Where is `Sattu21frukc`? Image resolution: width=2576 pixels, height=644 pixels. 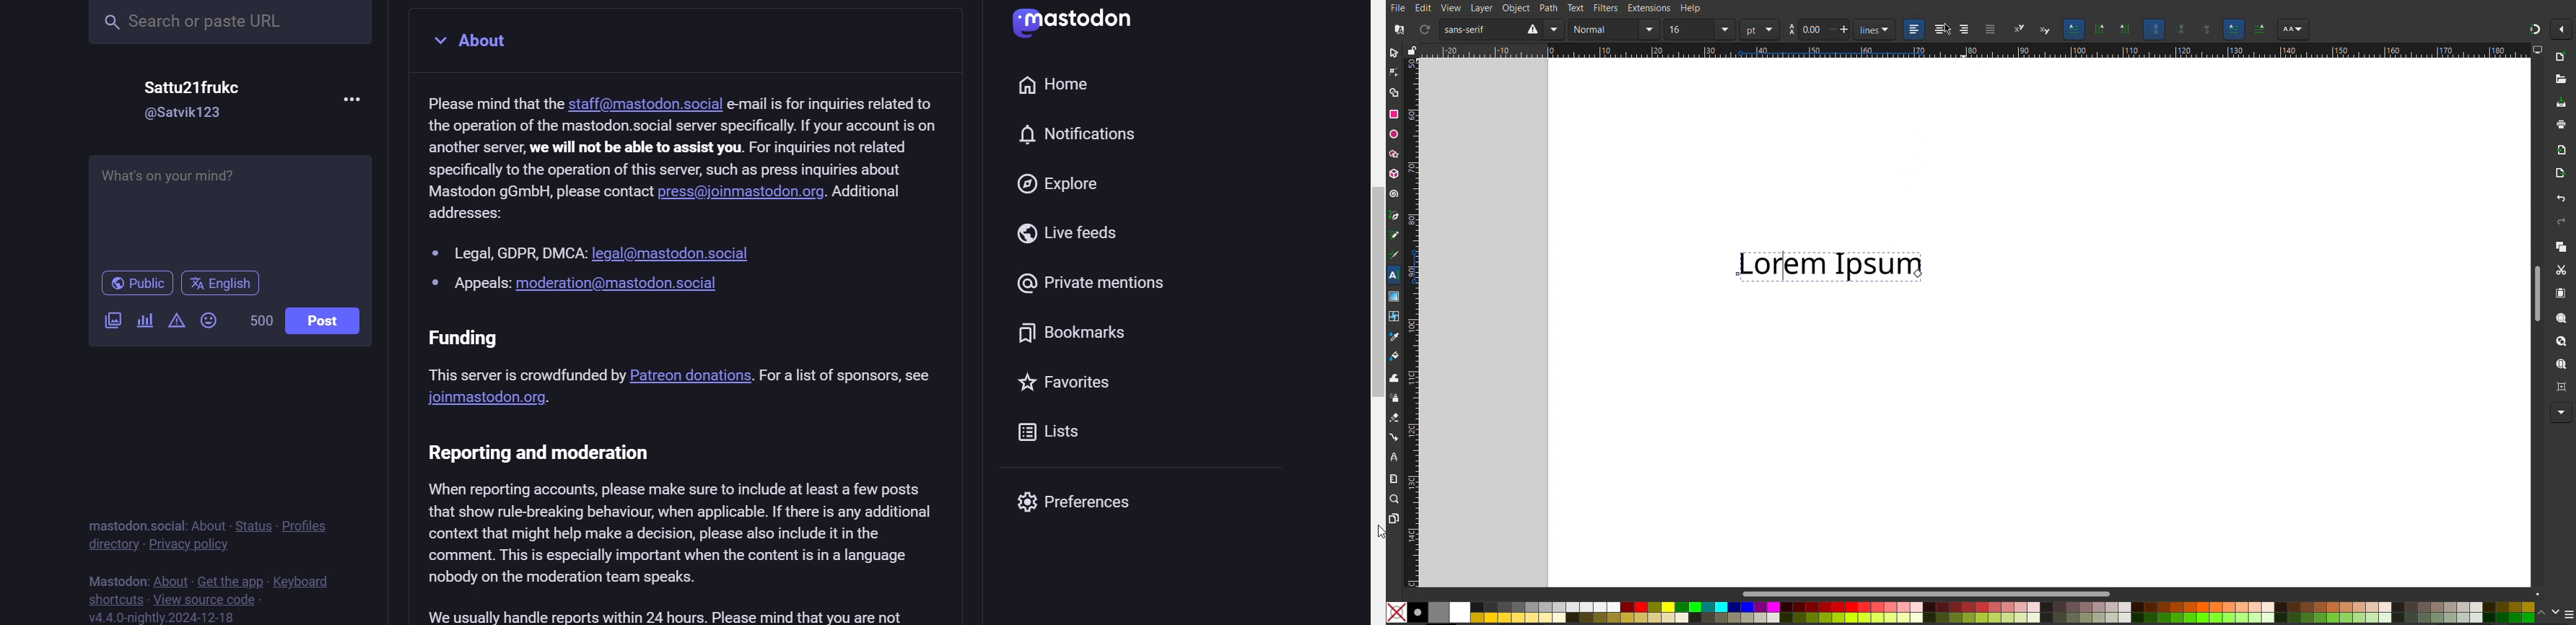
Sattu21frukc is located at coordinates (195, 90).